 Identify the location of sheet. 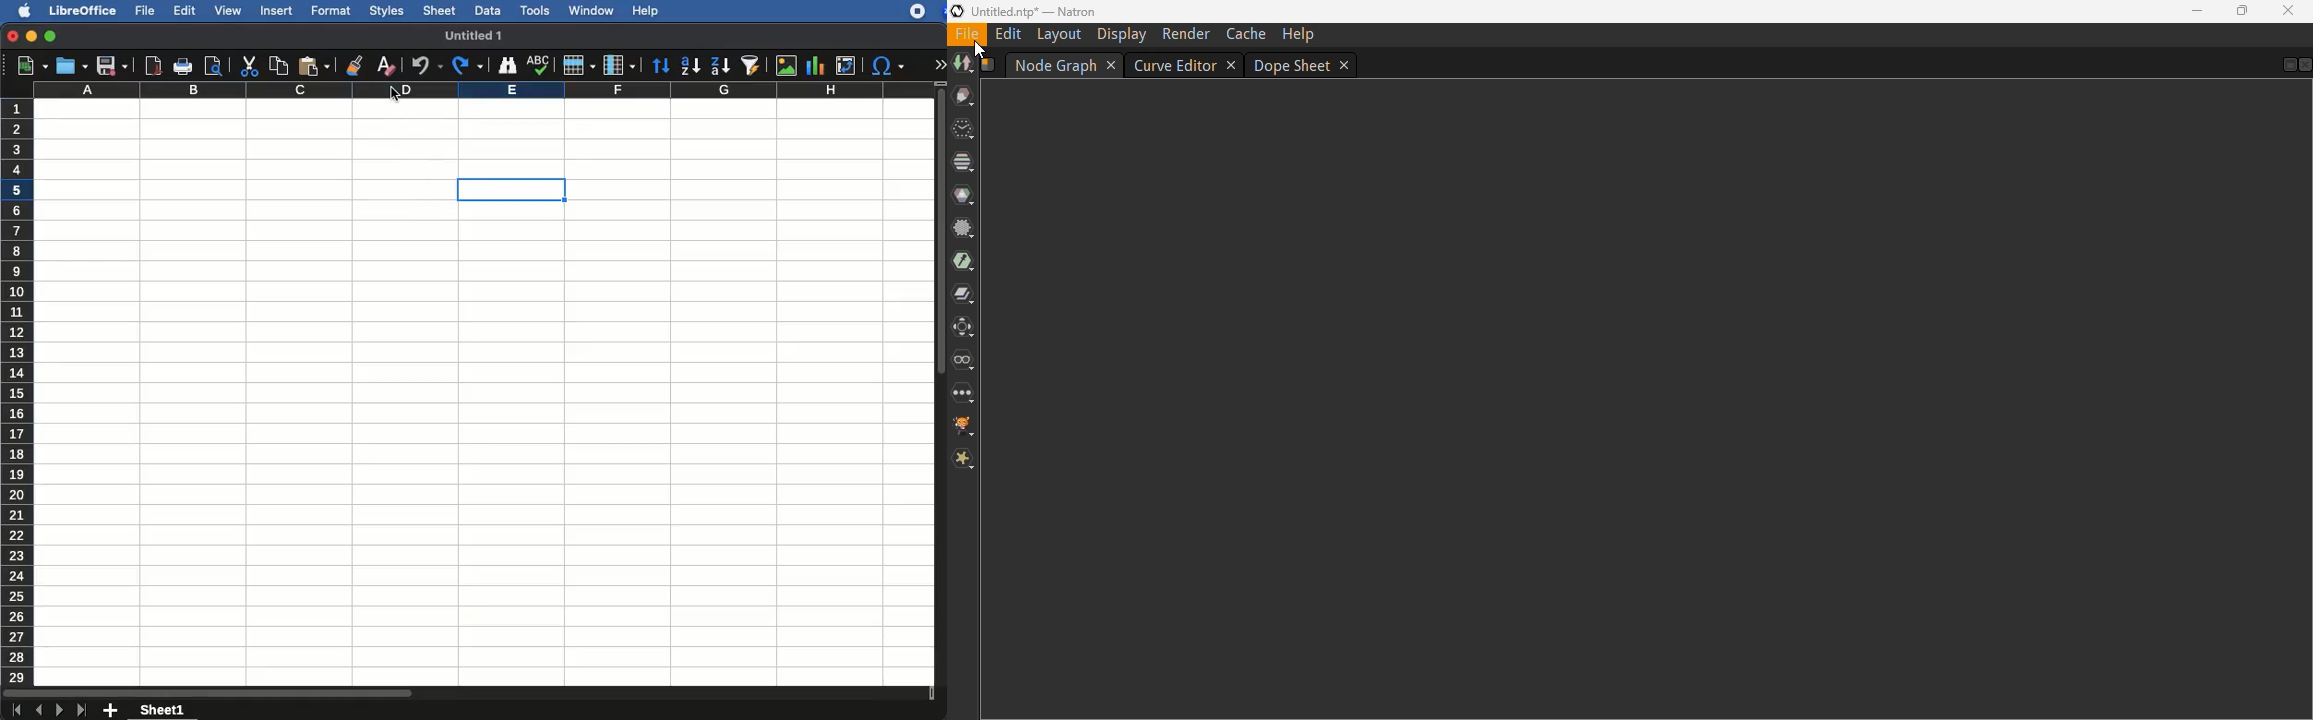
(438, 11).